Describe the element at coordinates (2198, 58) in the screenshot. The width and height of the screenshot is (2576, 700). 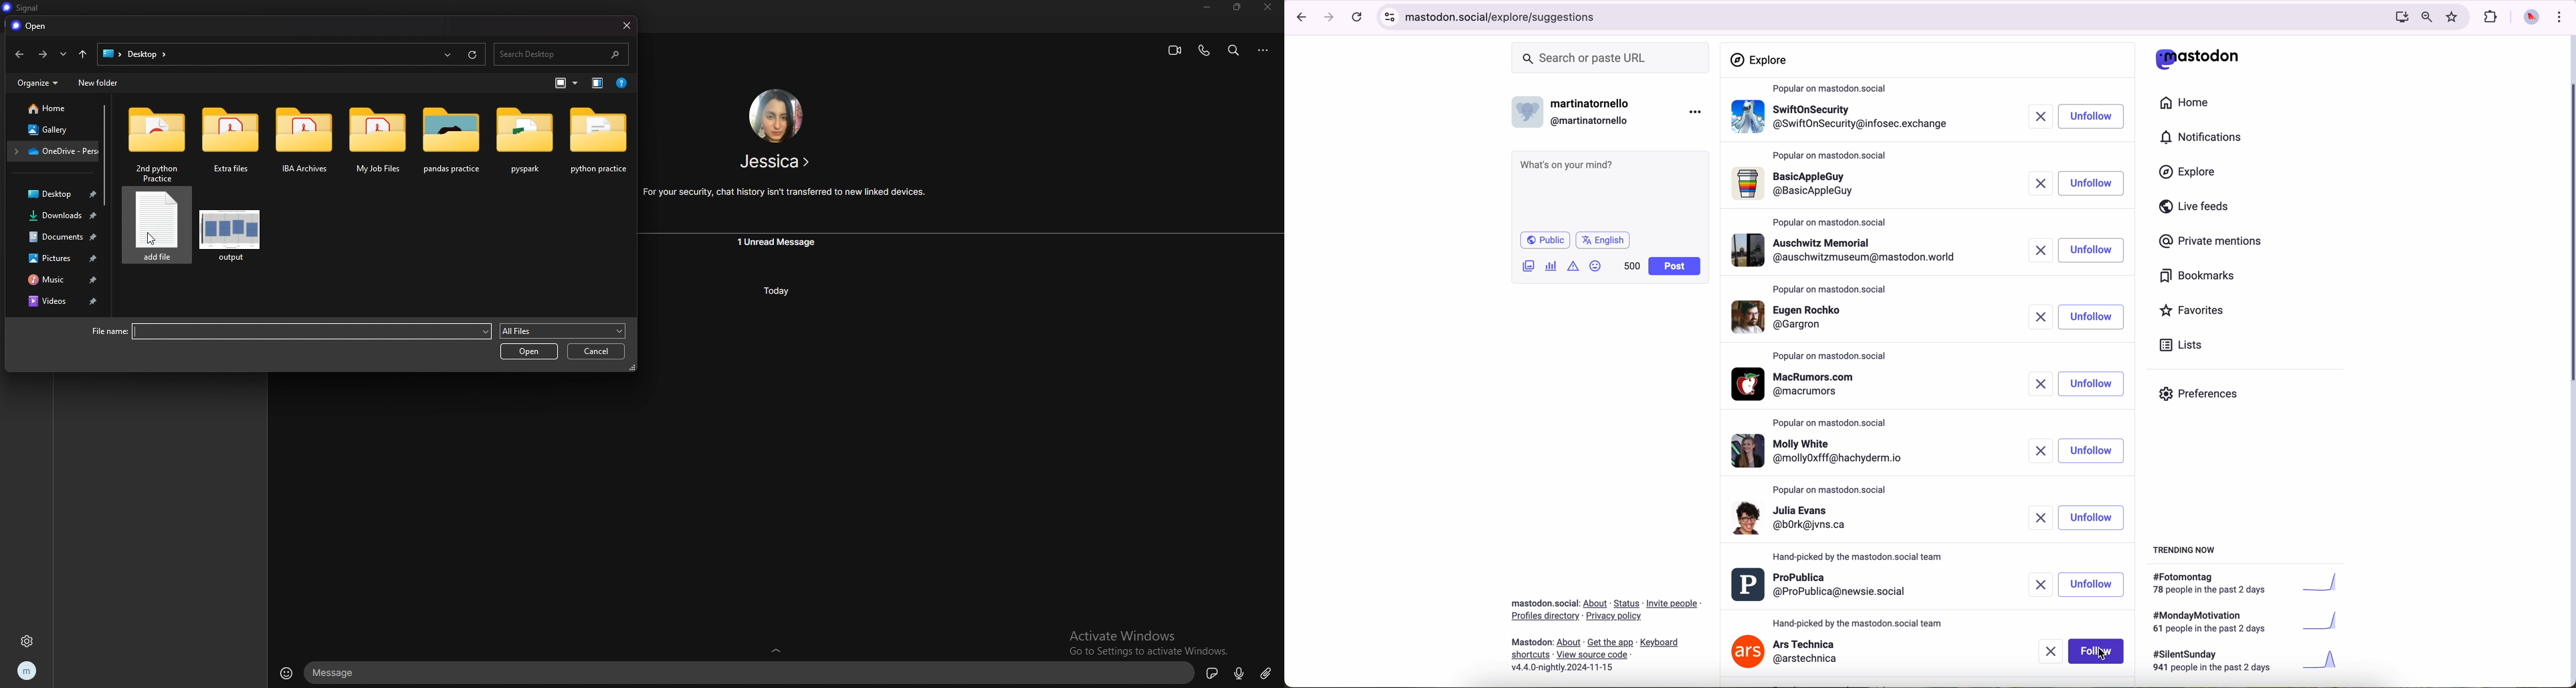
I see `matodon logo` at that location.